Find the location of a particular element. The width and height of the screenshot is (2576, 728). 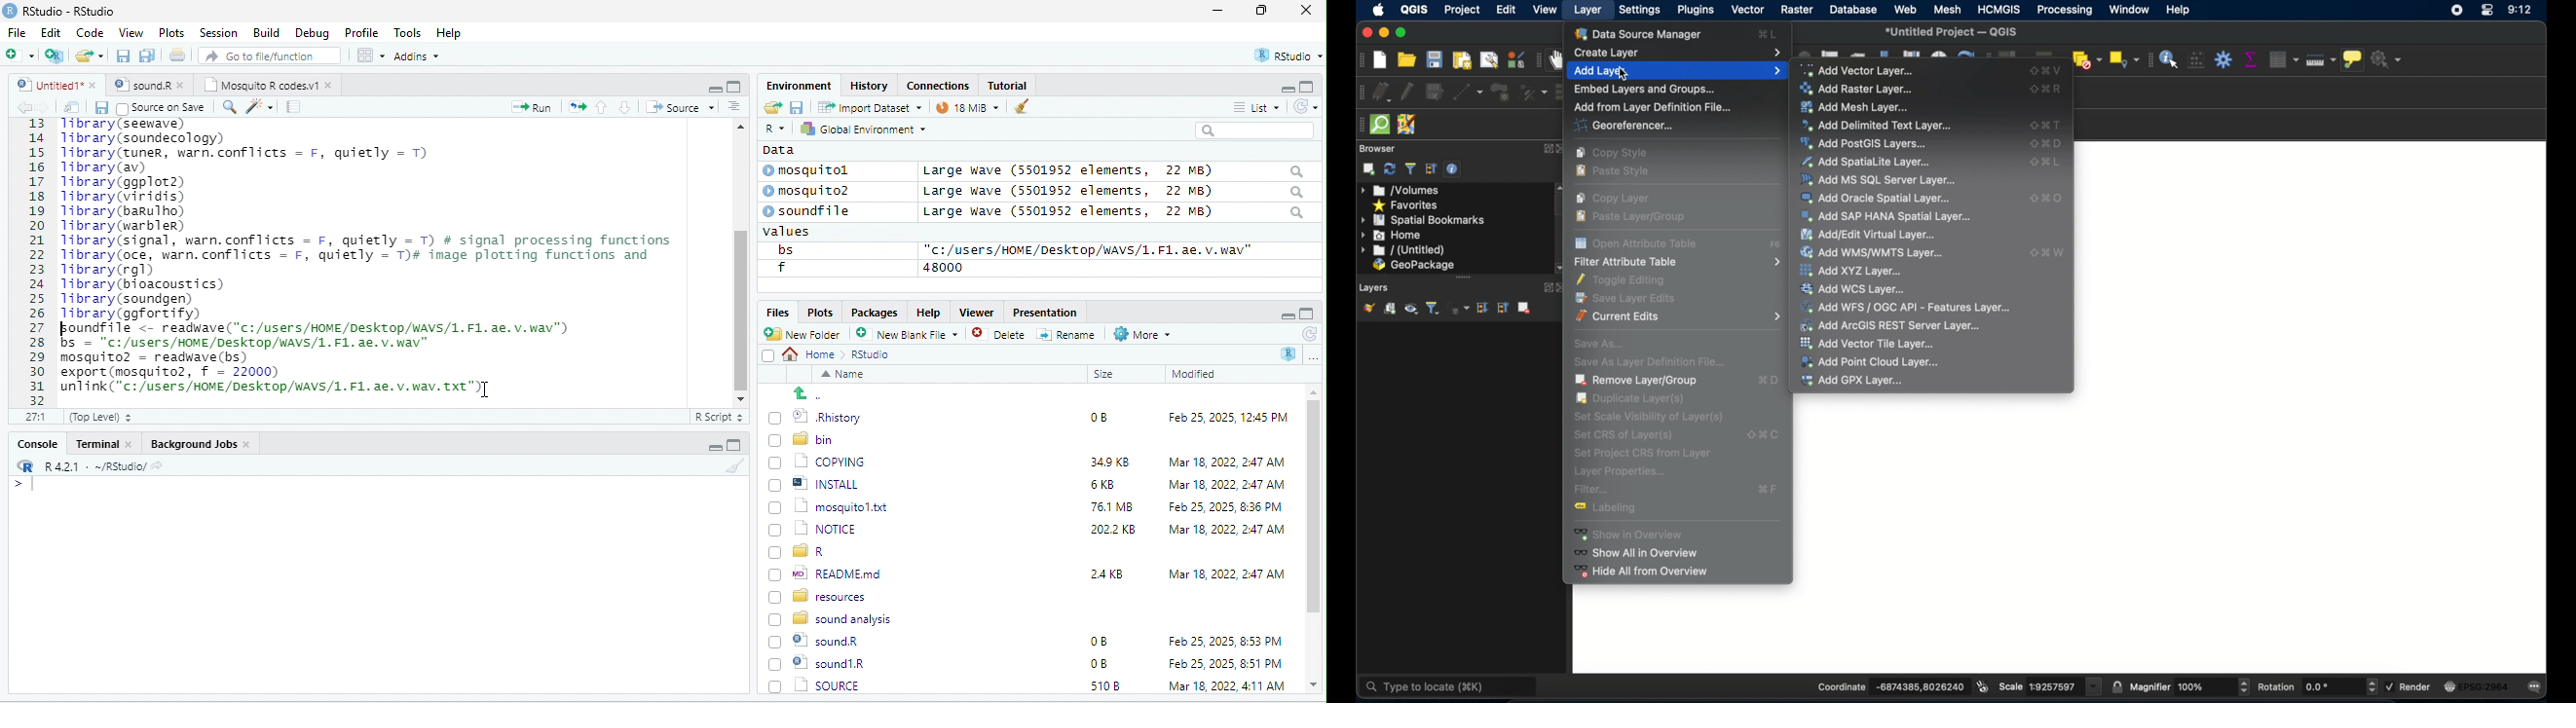

Size is located at coordinates (1104, 375).